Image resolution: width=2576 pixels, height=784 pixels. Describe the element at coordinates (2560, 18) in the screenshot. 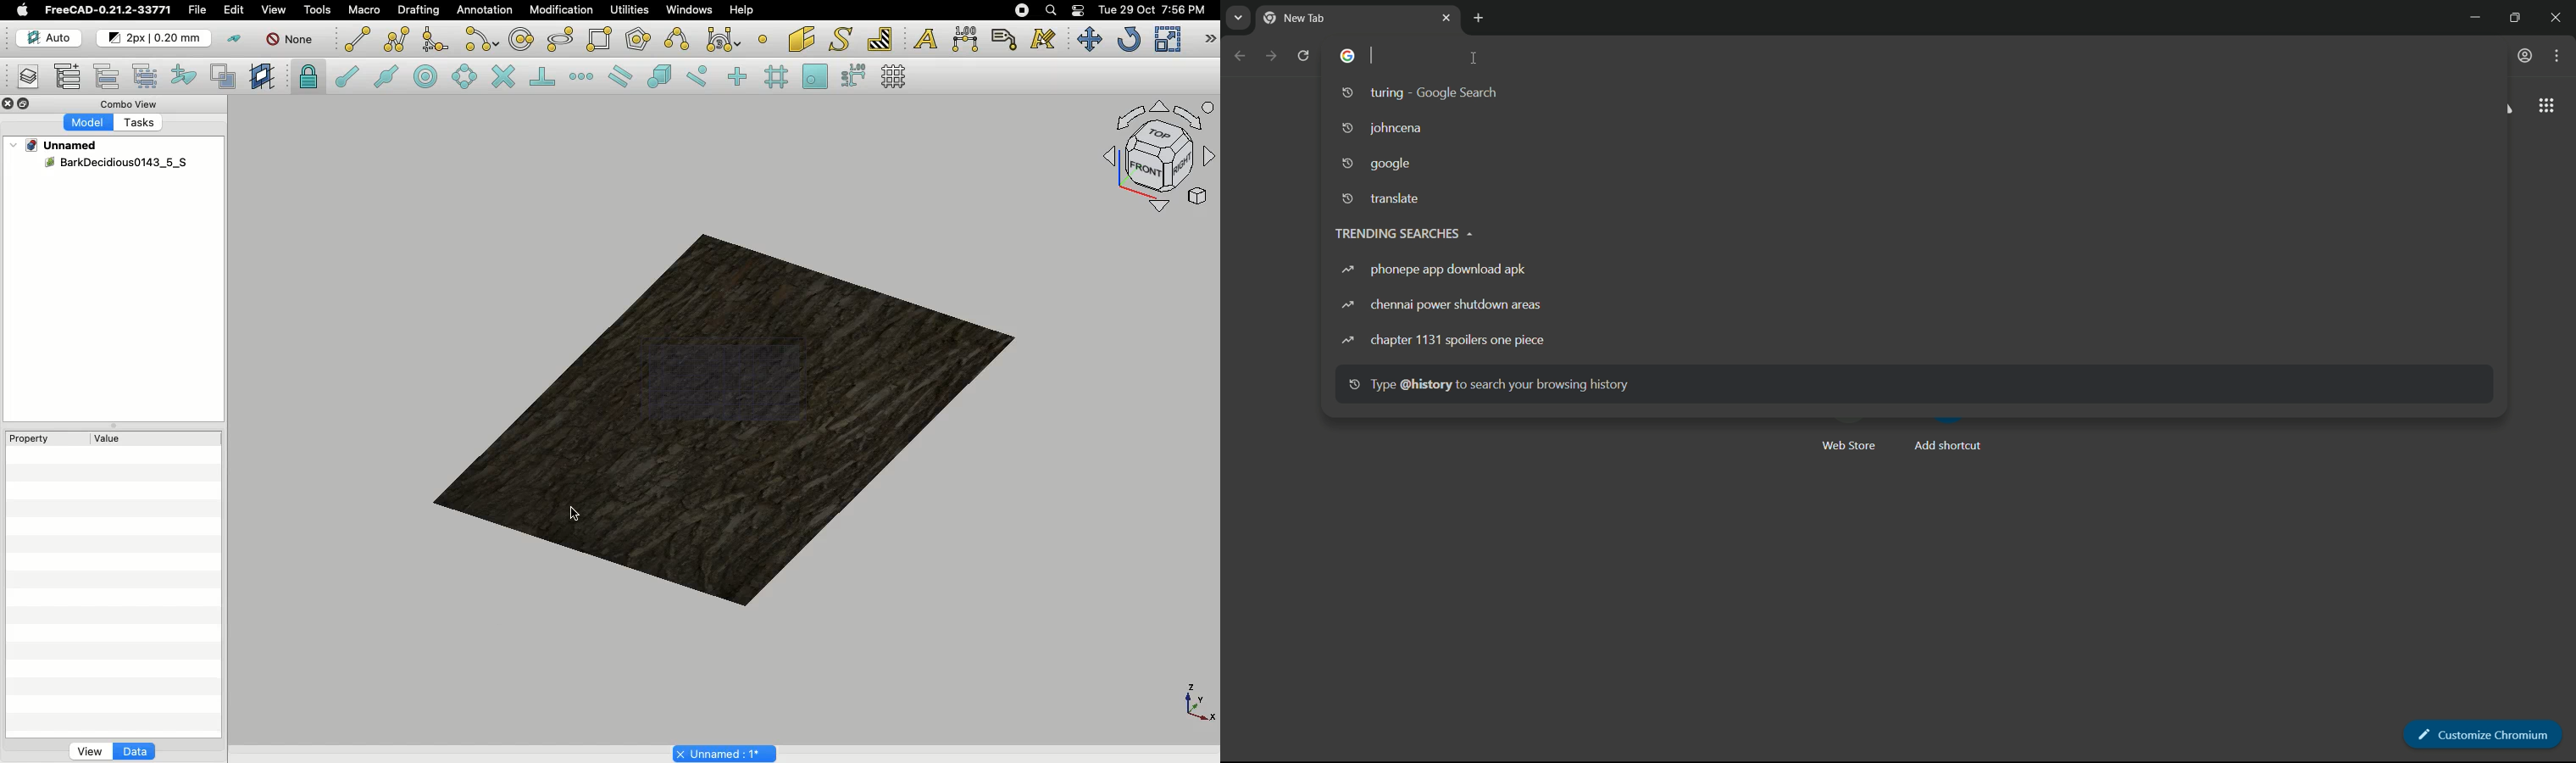

I see `close` at that location.